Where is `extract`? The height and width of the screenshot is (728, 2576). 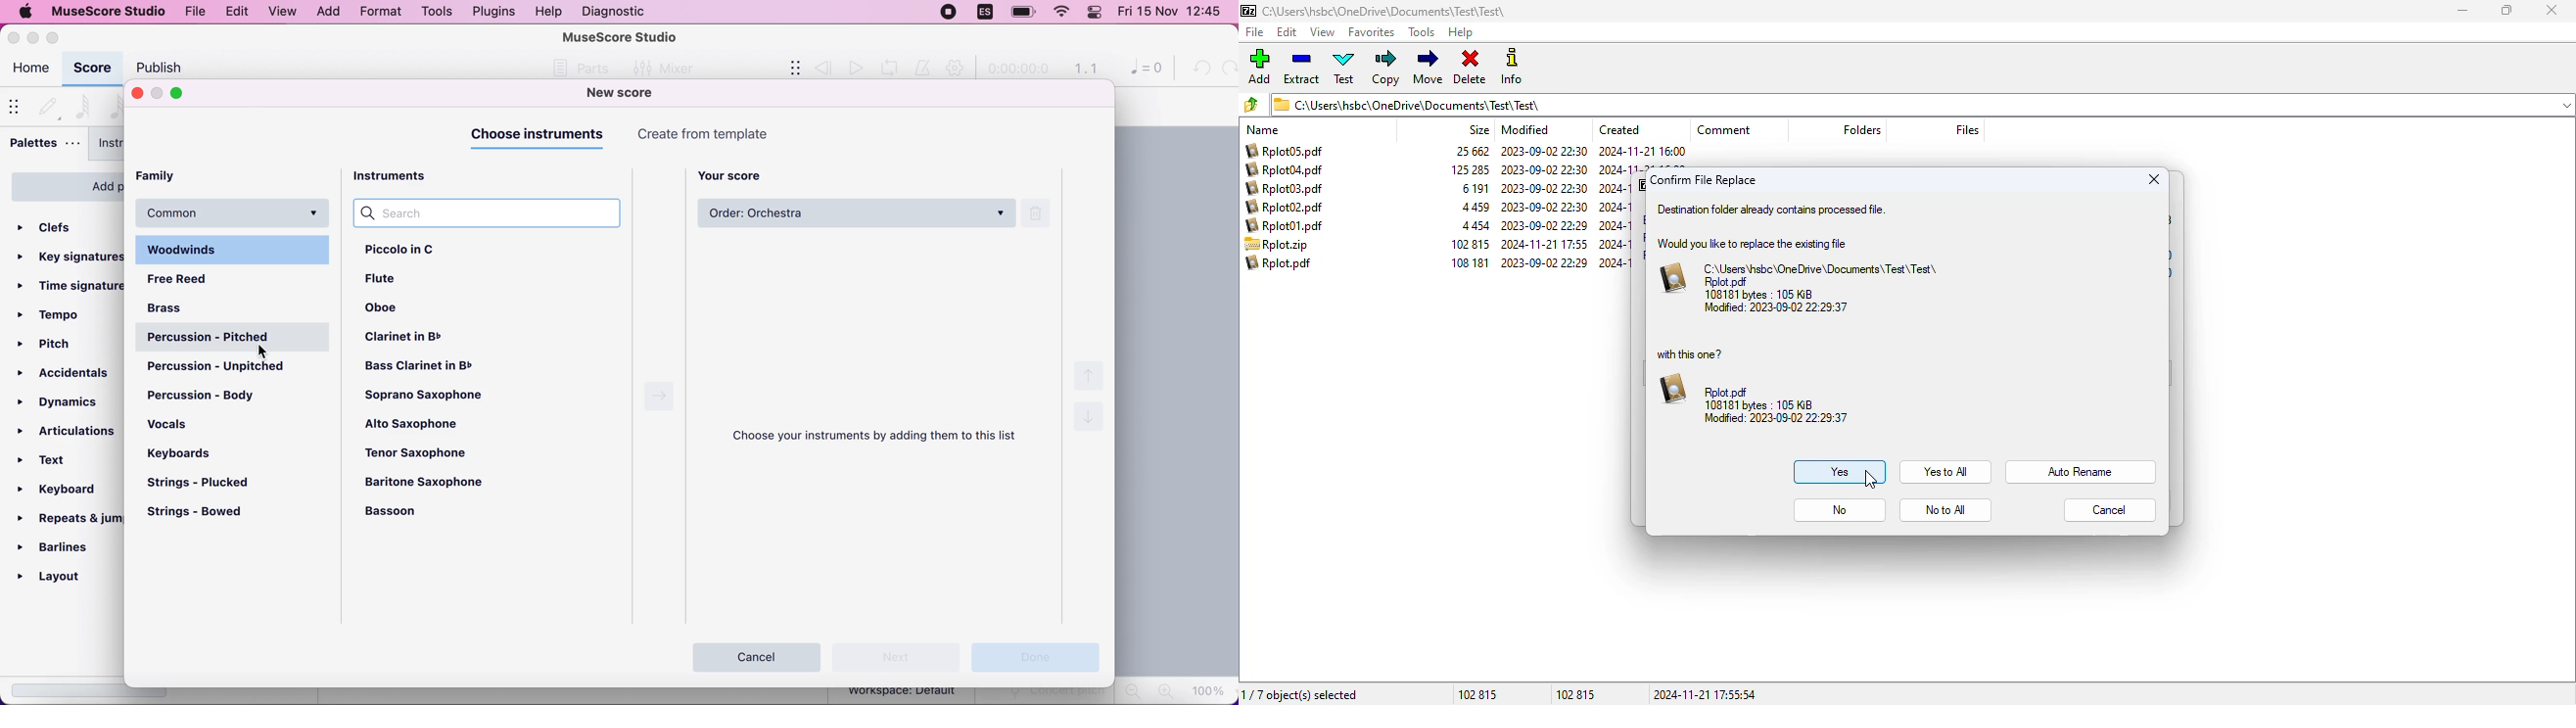 extract is located at coordinates (1303, 67).